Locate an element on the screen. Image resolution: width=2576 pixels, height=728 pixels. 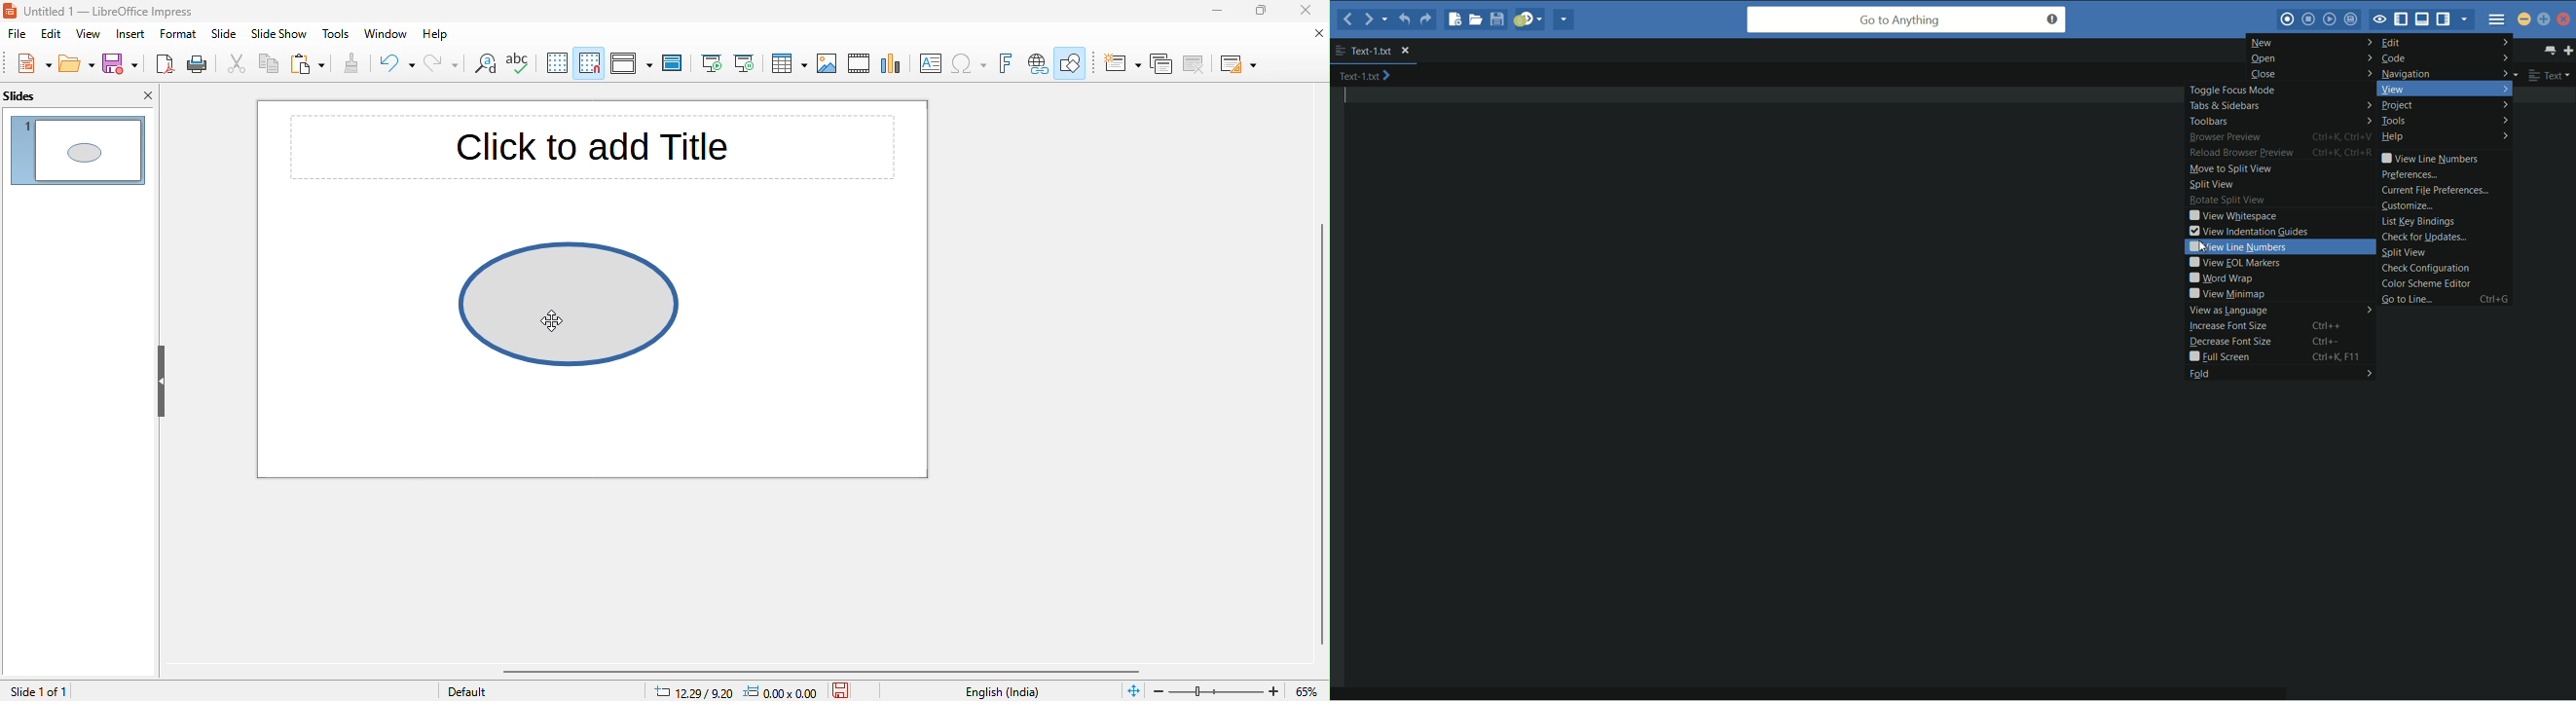
new is located at coordinates (27, 63).